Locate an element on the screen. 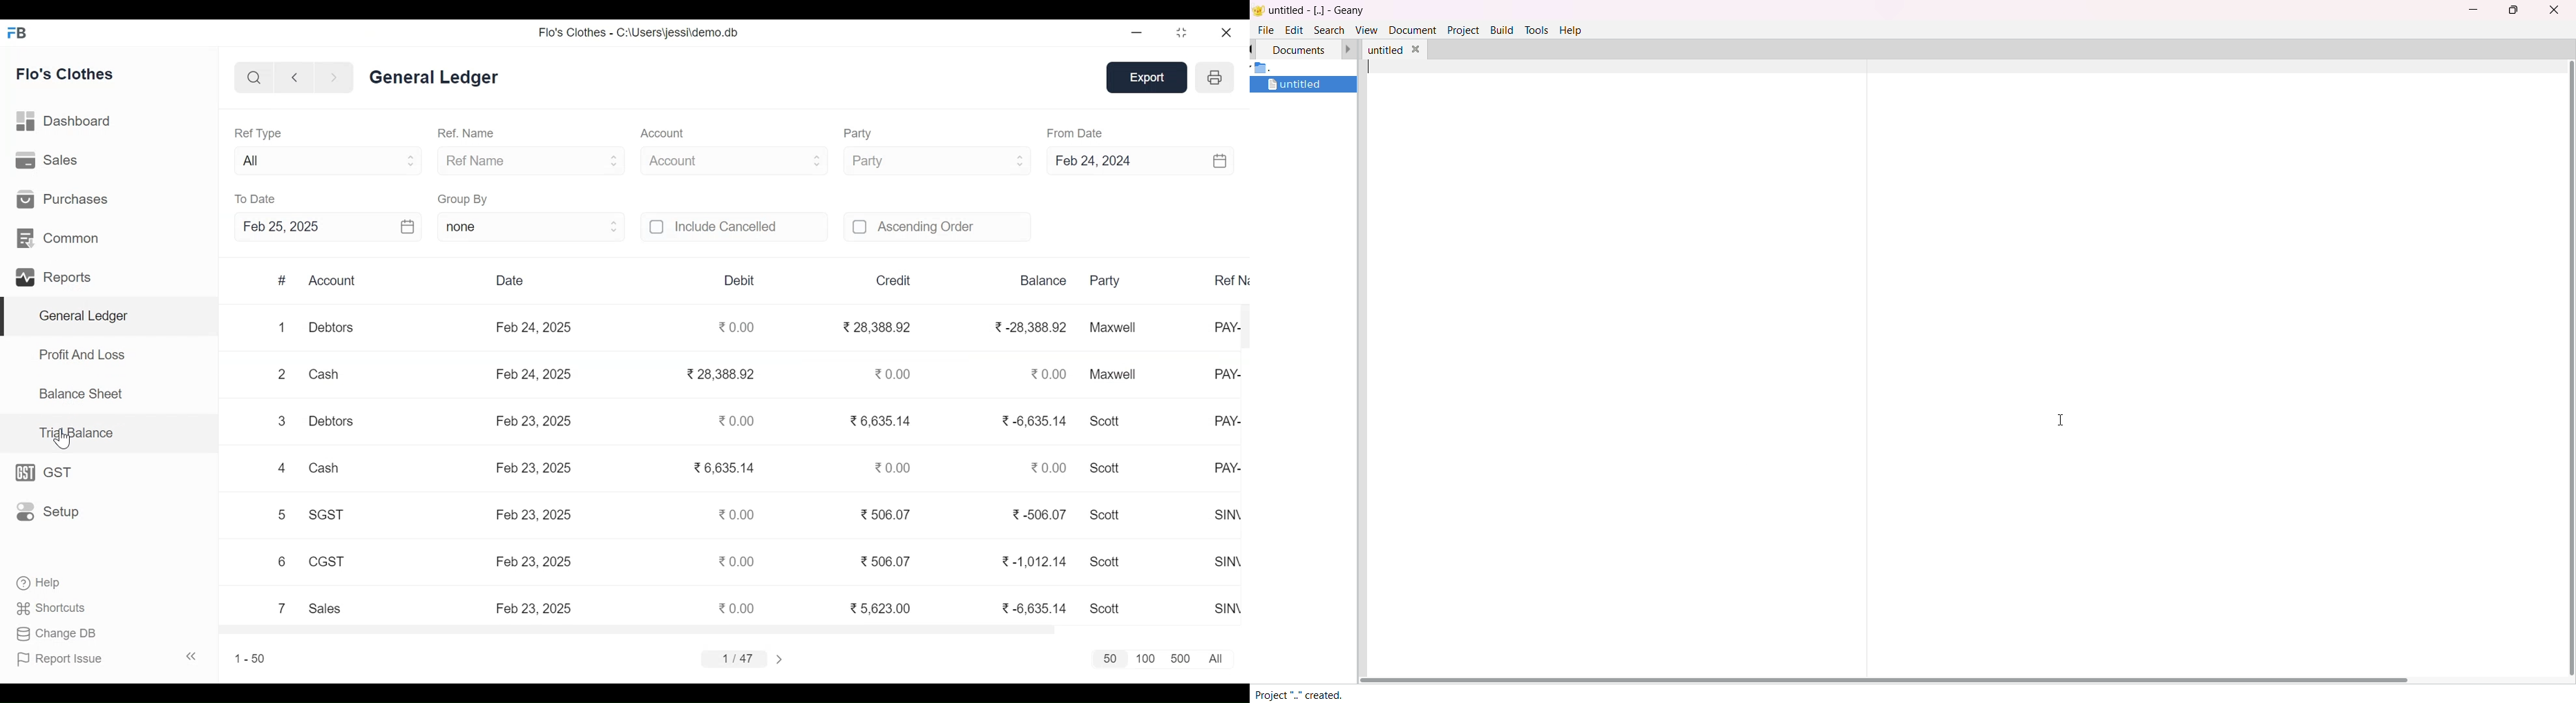 The width and height of the screenshot is (2576, 728). Debtors is located at coordinates (331, 326).